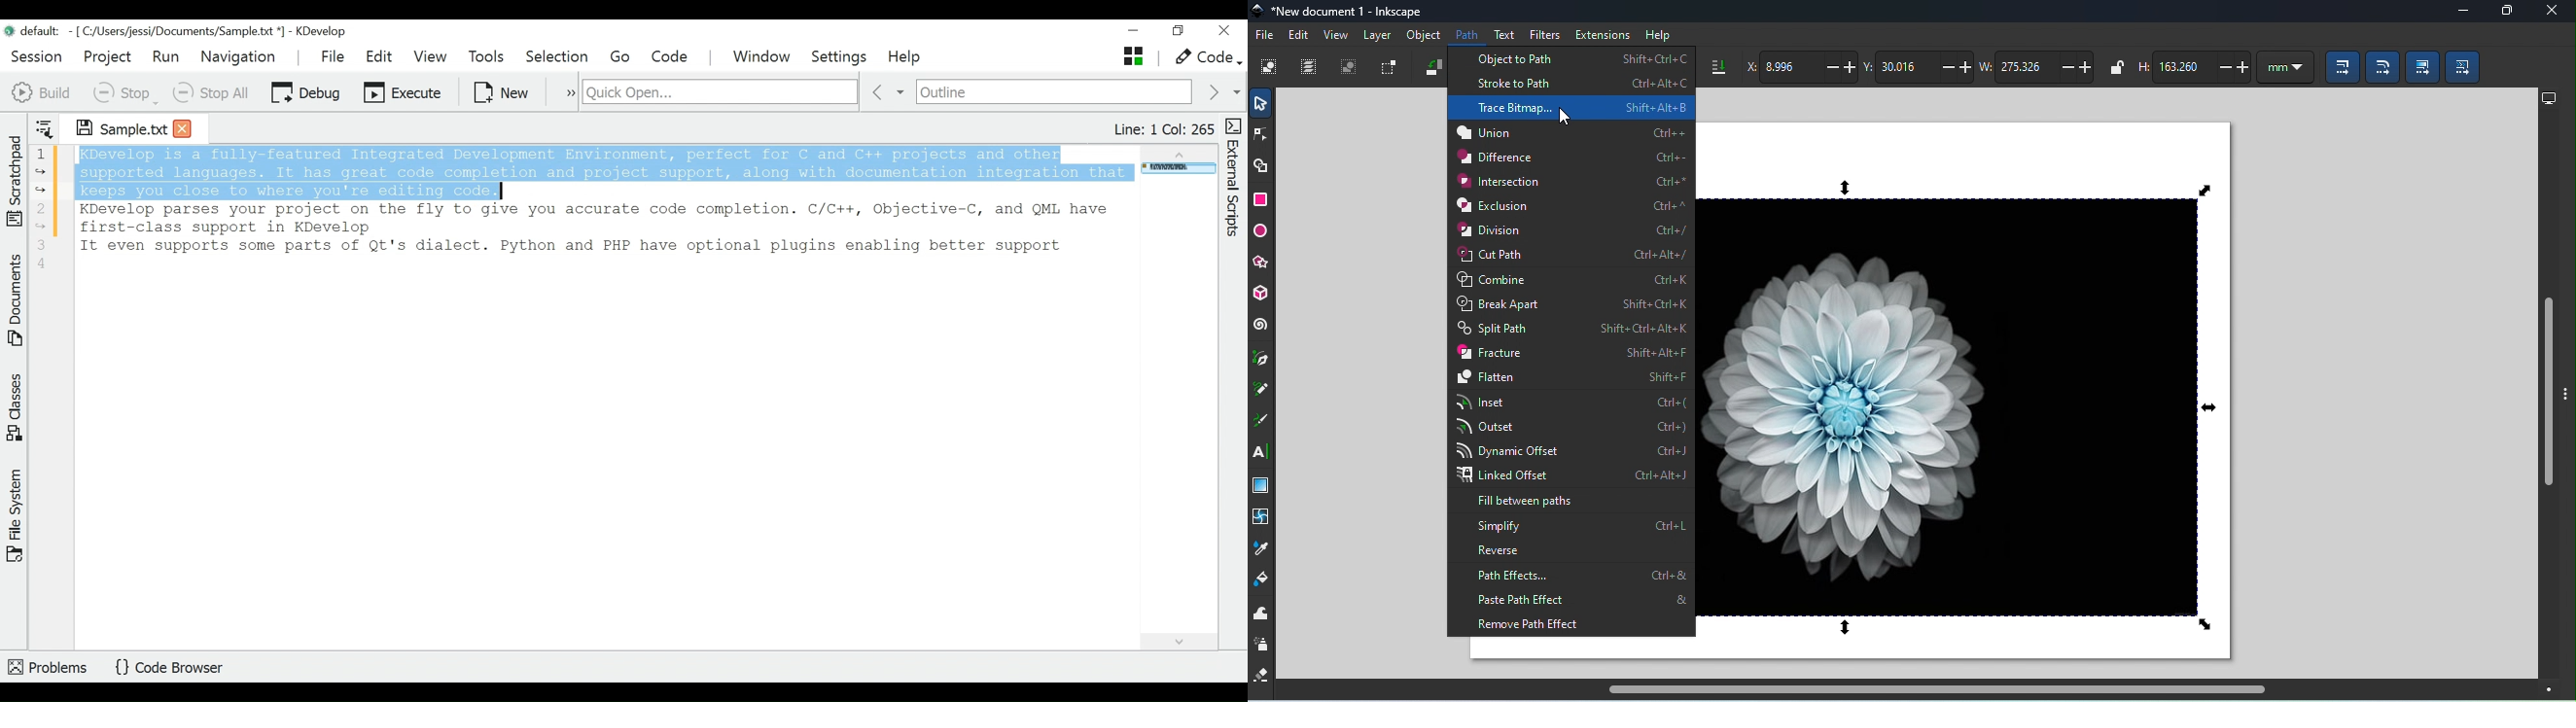  What do you see at coordinates (2114, 67) in the screenshot?
I see `When locked, change width and height by the same propotion` at bounding box center [2114, 67].